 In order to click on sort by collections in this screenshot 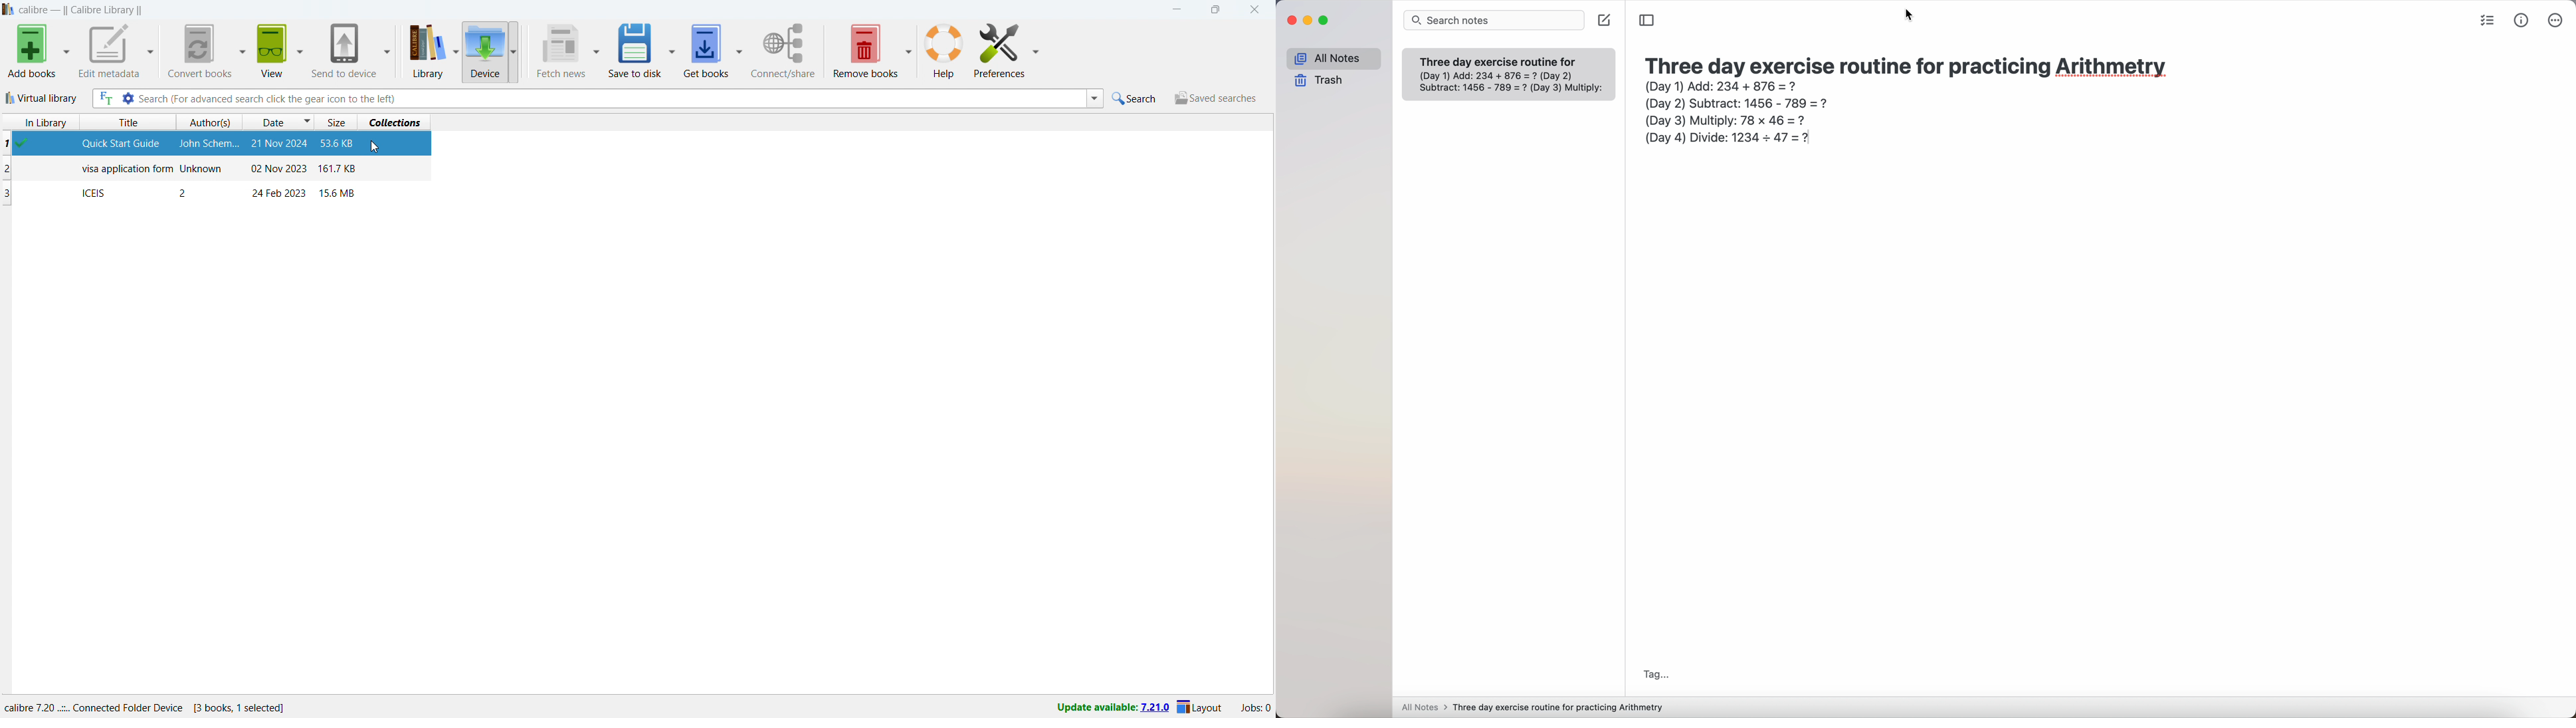, I will do `click(399, 121)`.